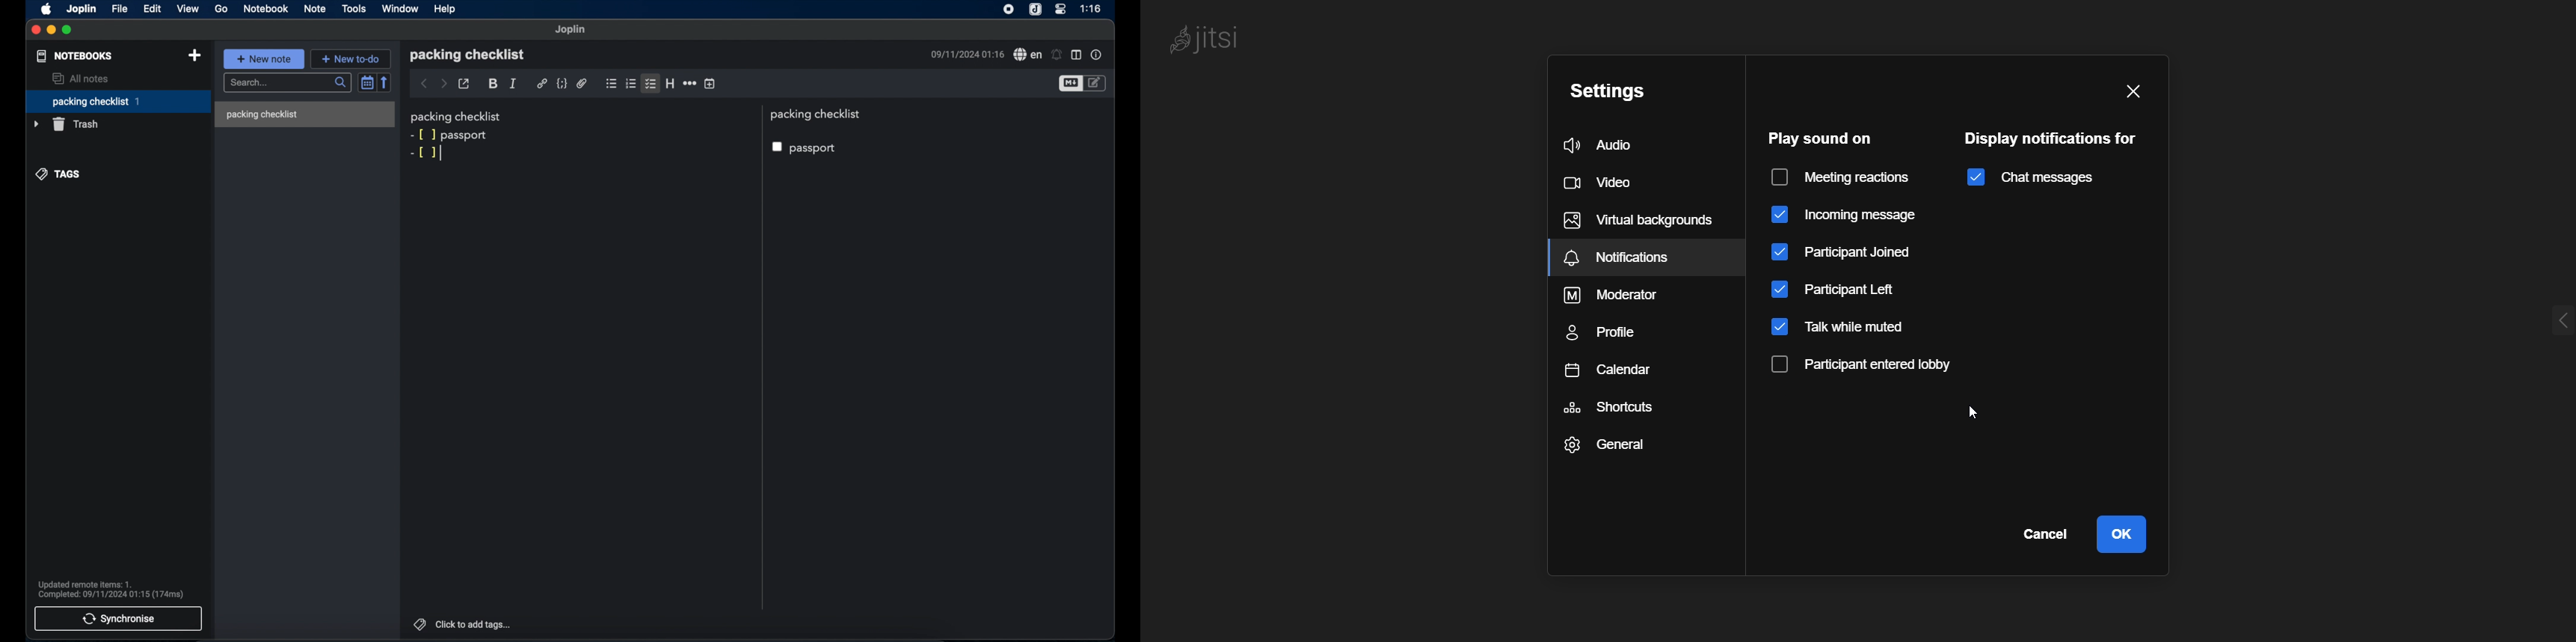  Describe the element at coordinates (571, 30) in the screenshot. I see `joplin` at that location.